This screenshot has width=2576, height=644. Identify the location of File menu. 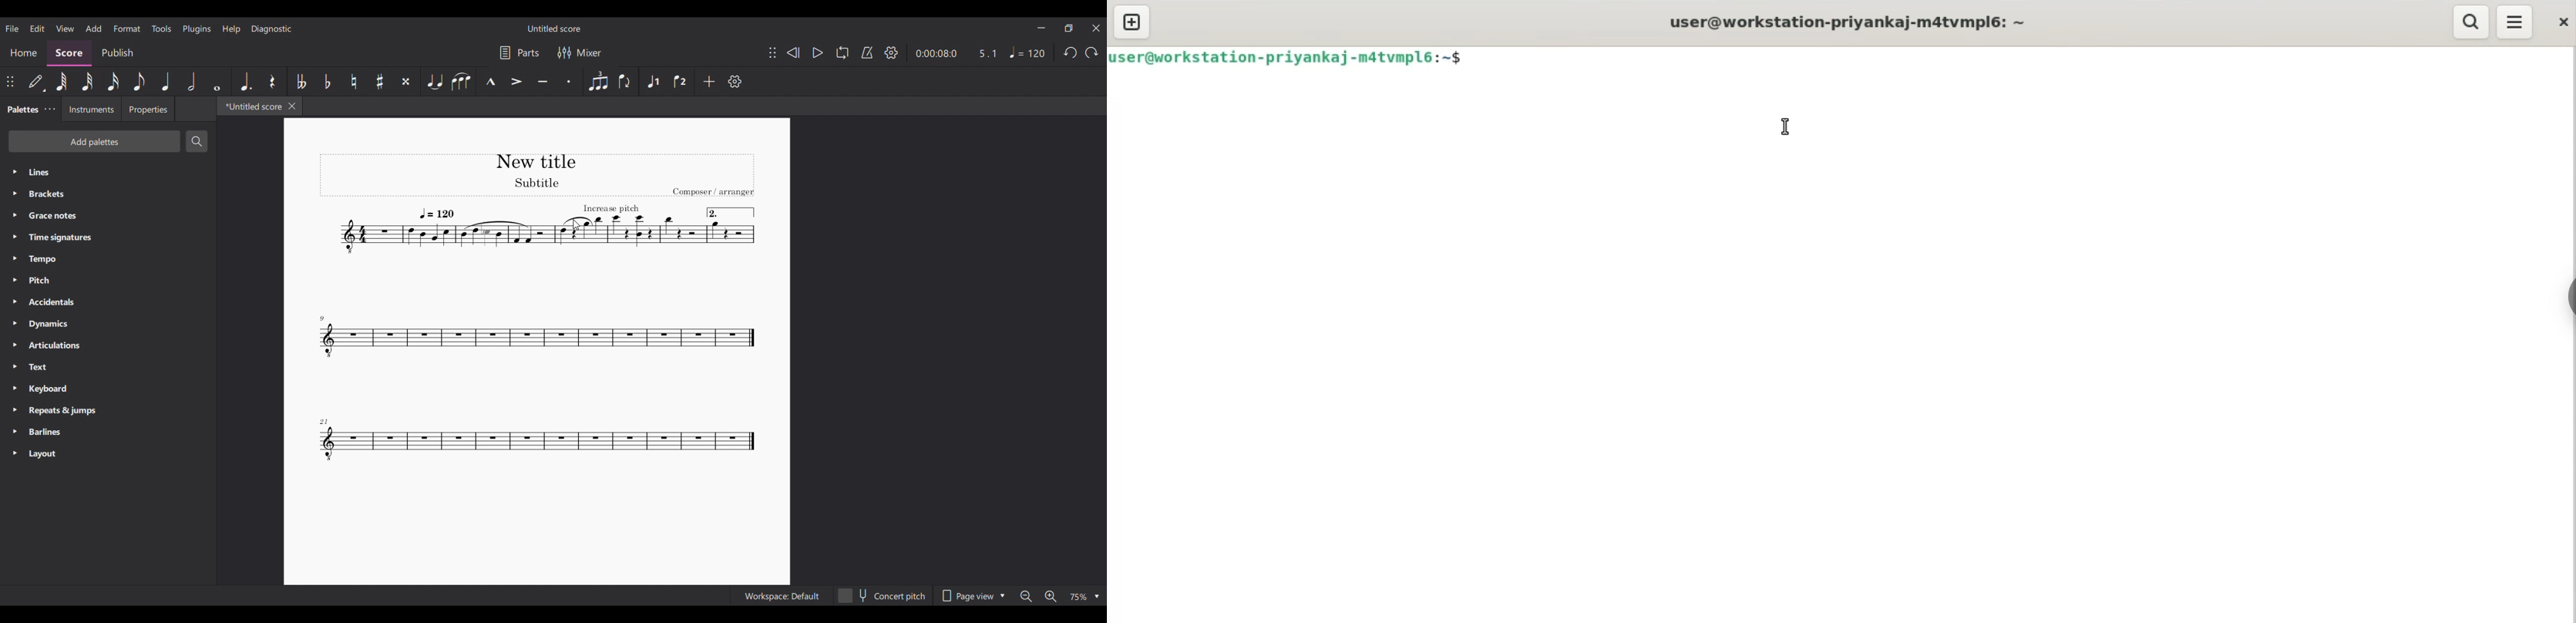
(13, 28).